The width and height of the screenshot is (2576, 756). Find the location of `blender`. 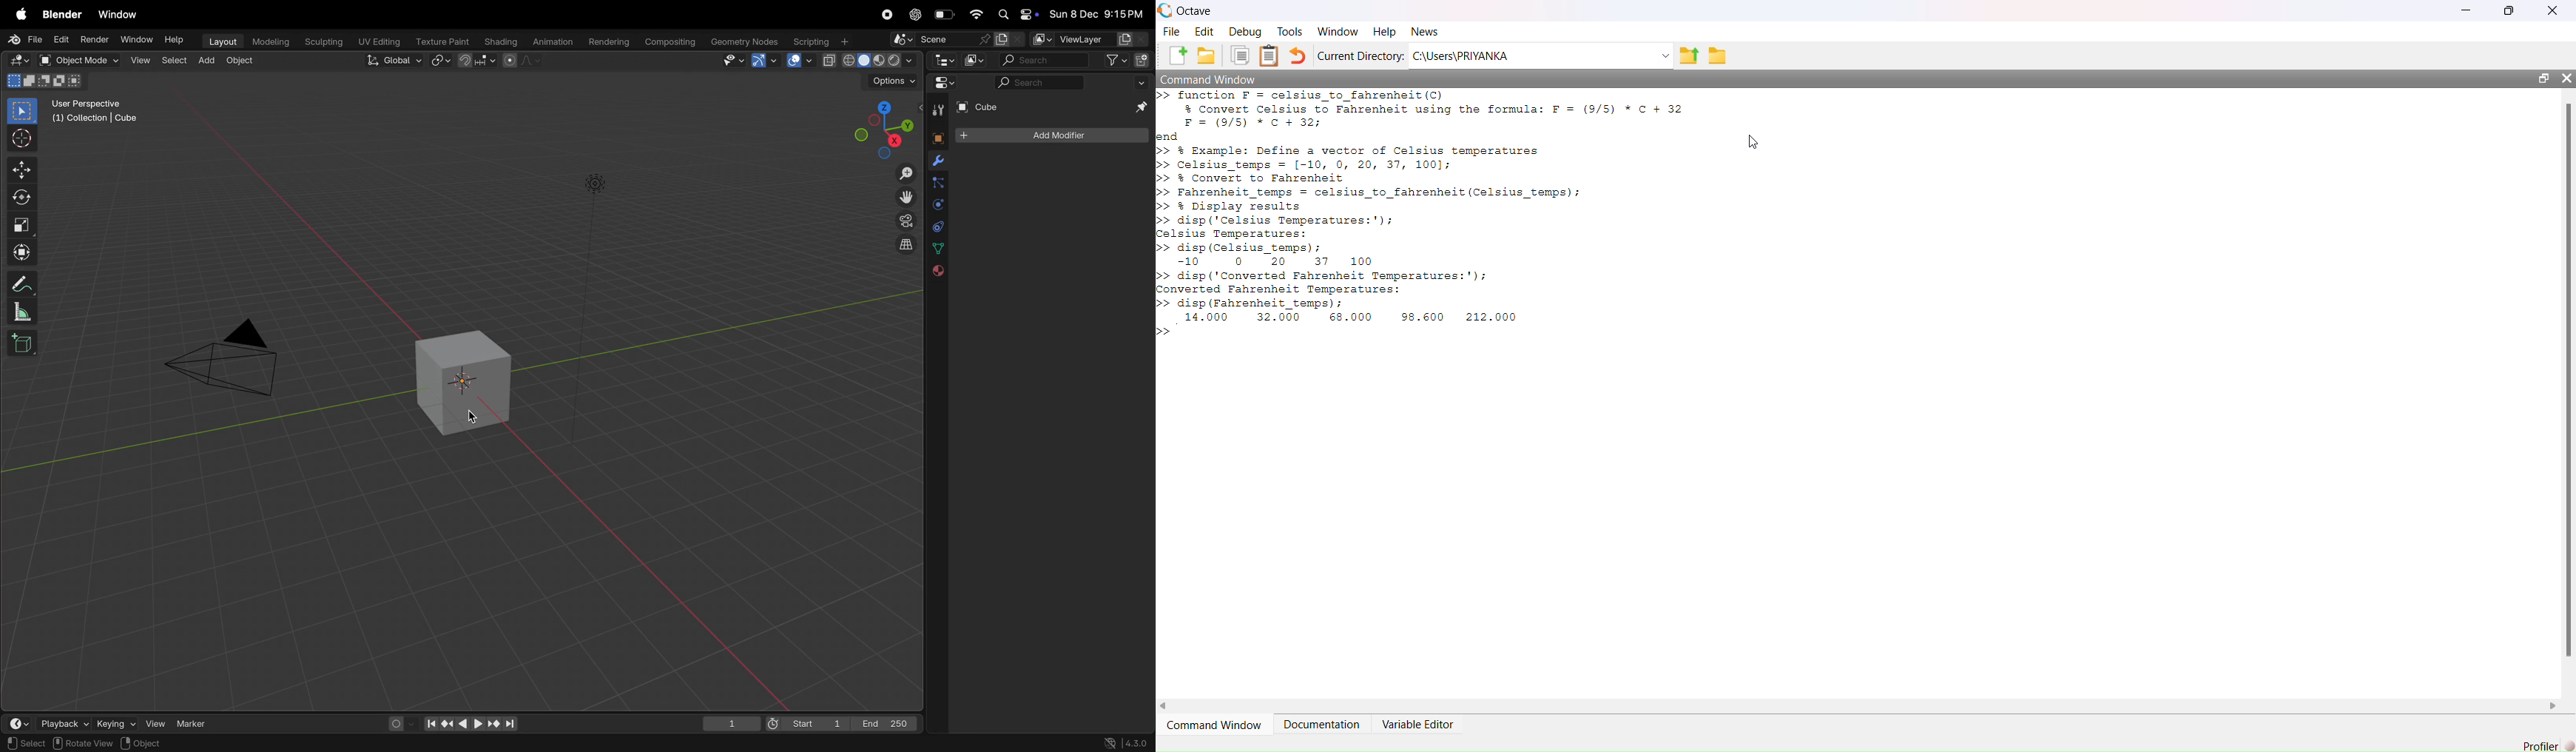

blender is located at coordinates (63, 15).